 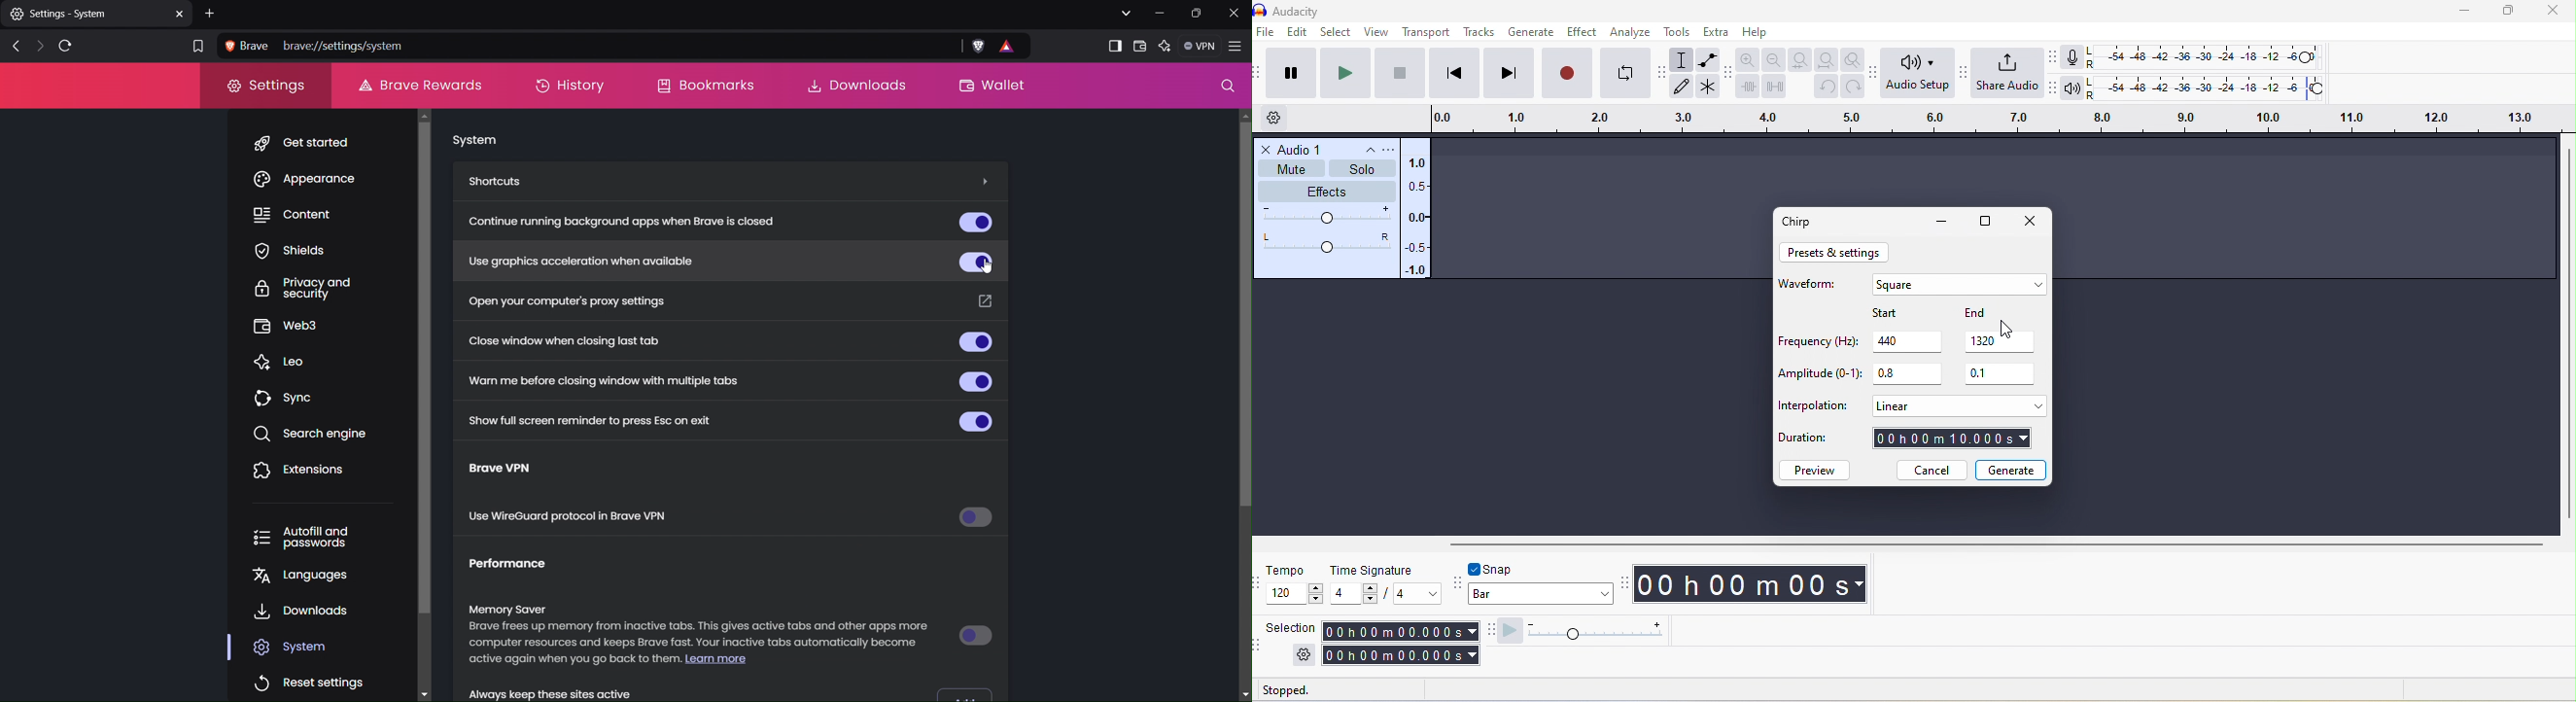 What do you see at coordinates (2002, 374) in the screenshot?
I see `0.1` at bounding box center [2002, 374].